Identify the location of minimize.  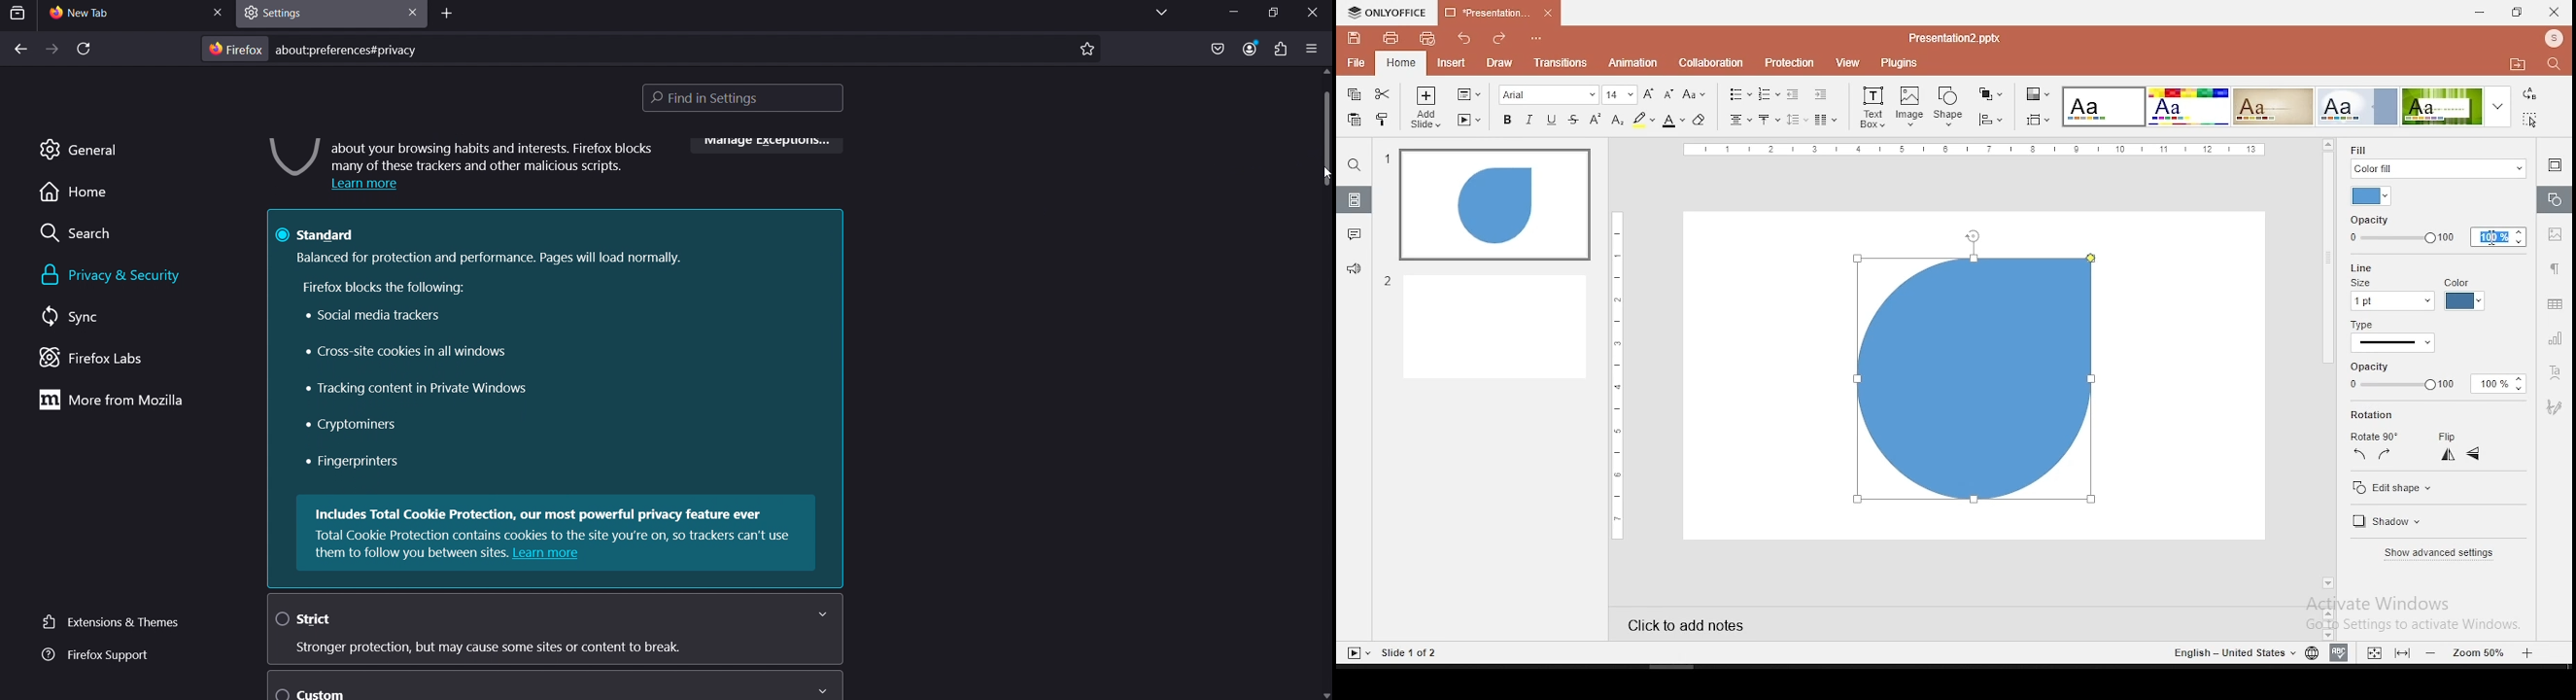
(1231, 14).